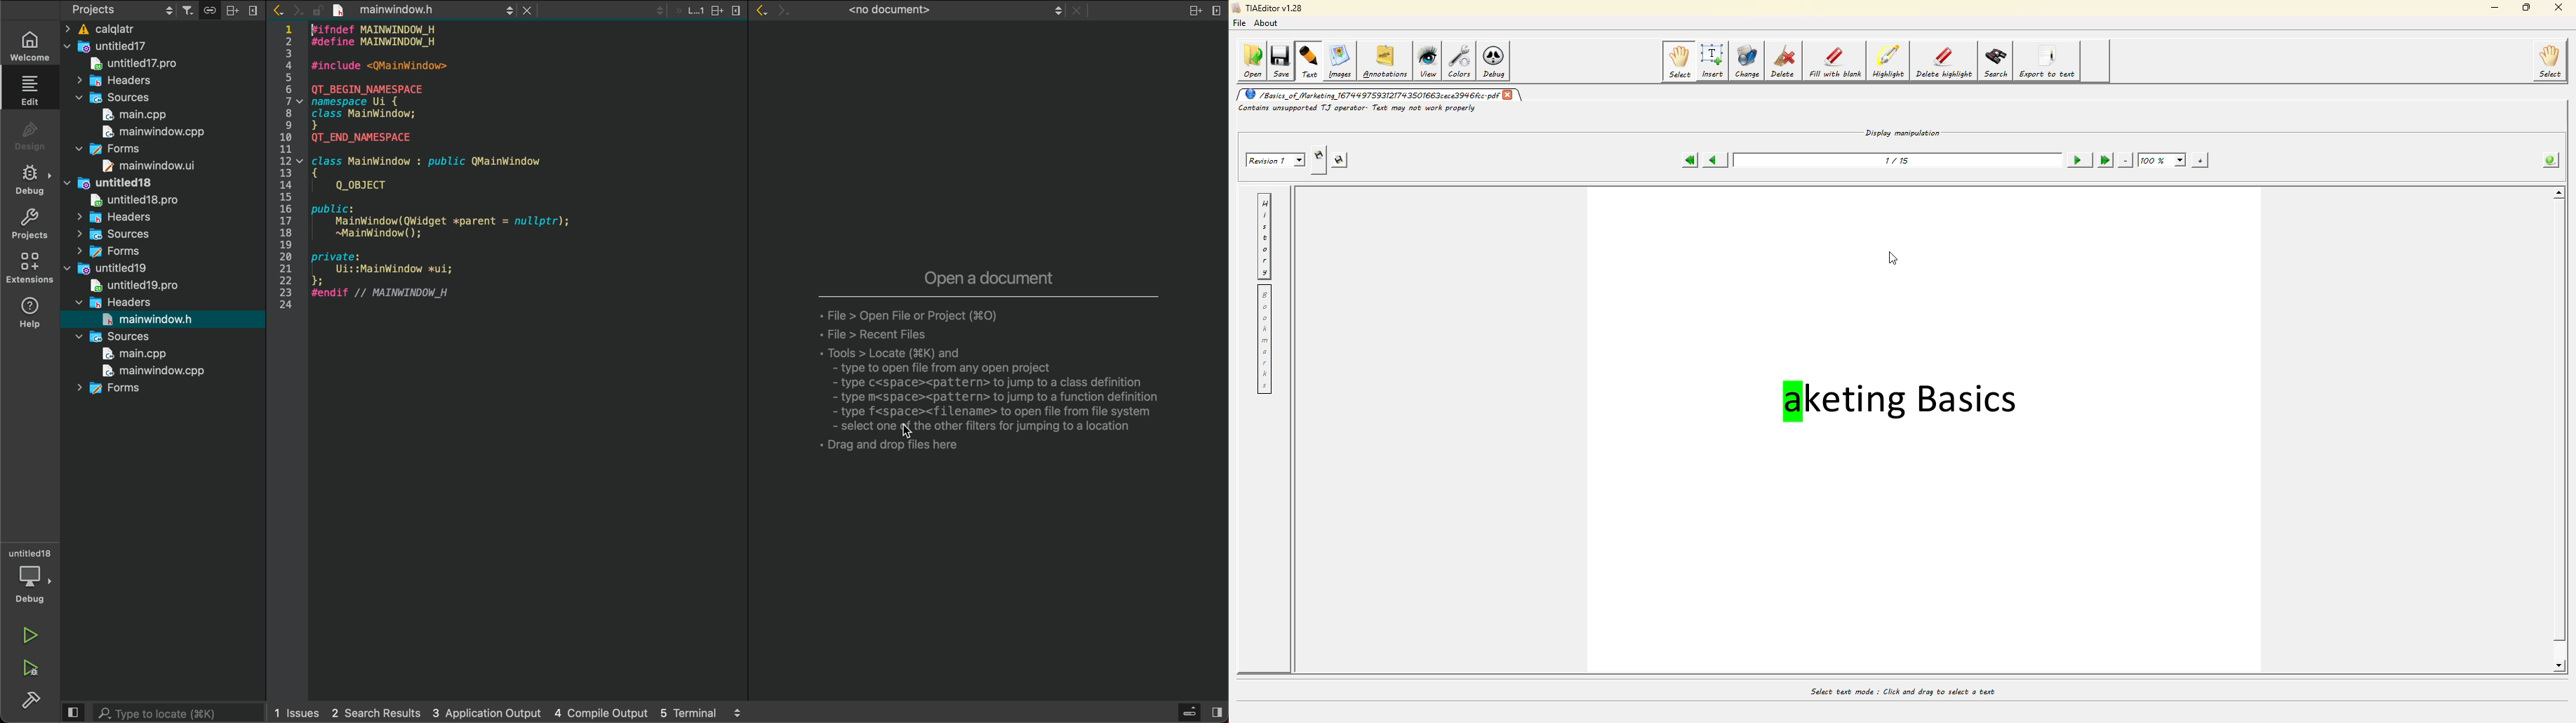 The width and height of the screenshot is (2576, 728). I want to click on forms, so click(108, 250).